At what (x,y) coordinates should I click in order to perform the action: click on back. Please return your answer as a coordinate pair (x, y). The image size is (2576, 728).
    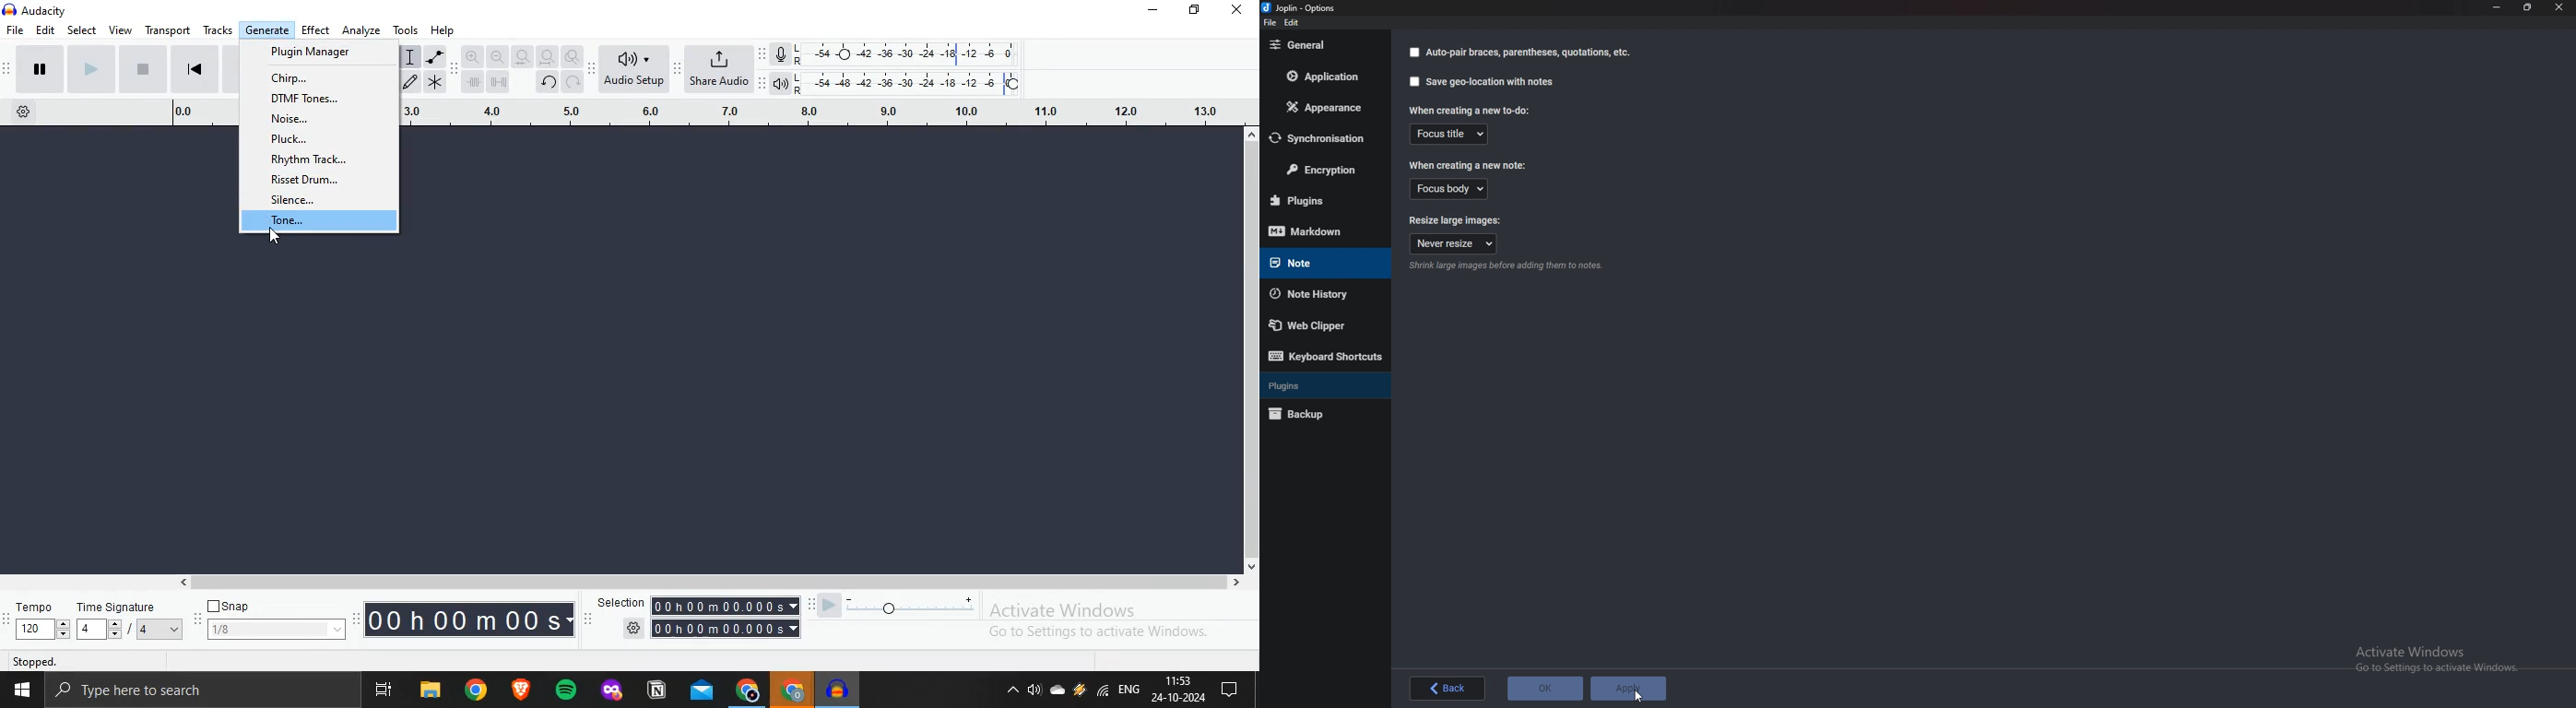
    Looking at the image, I should click on (1445, 687).